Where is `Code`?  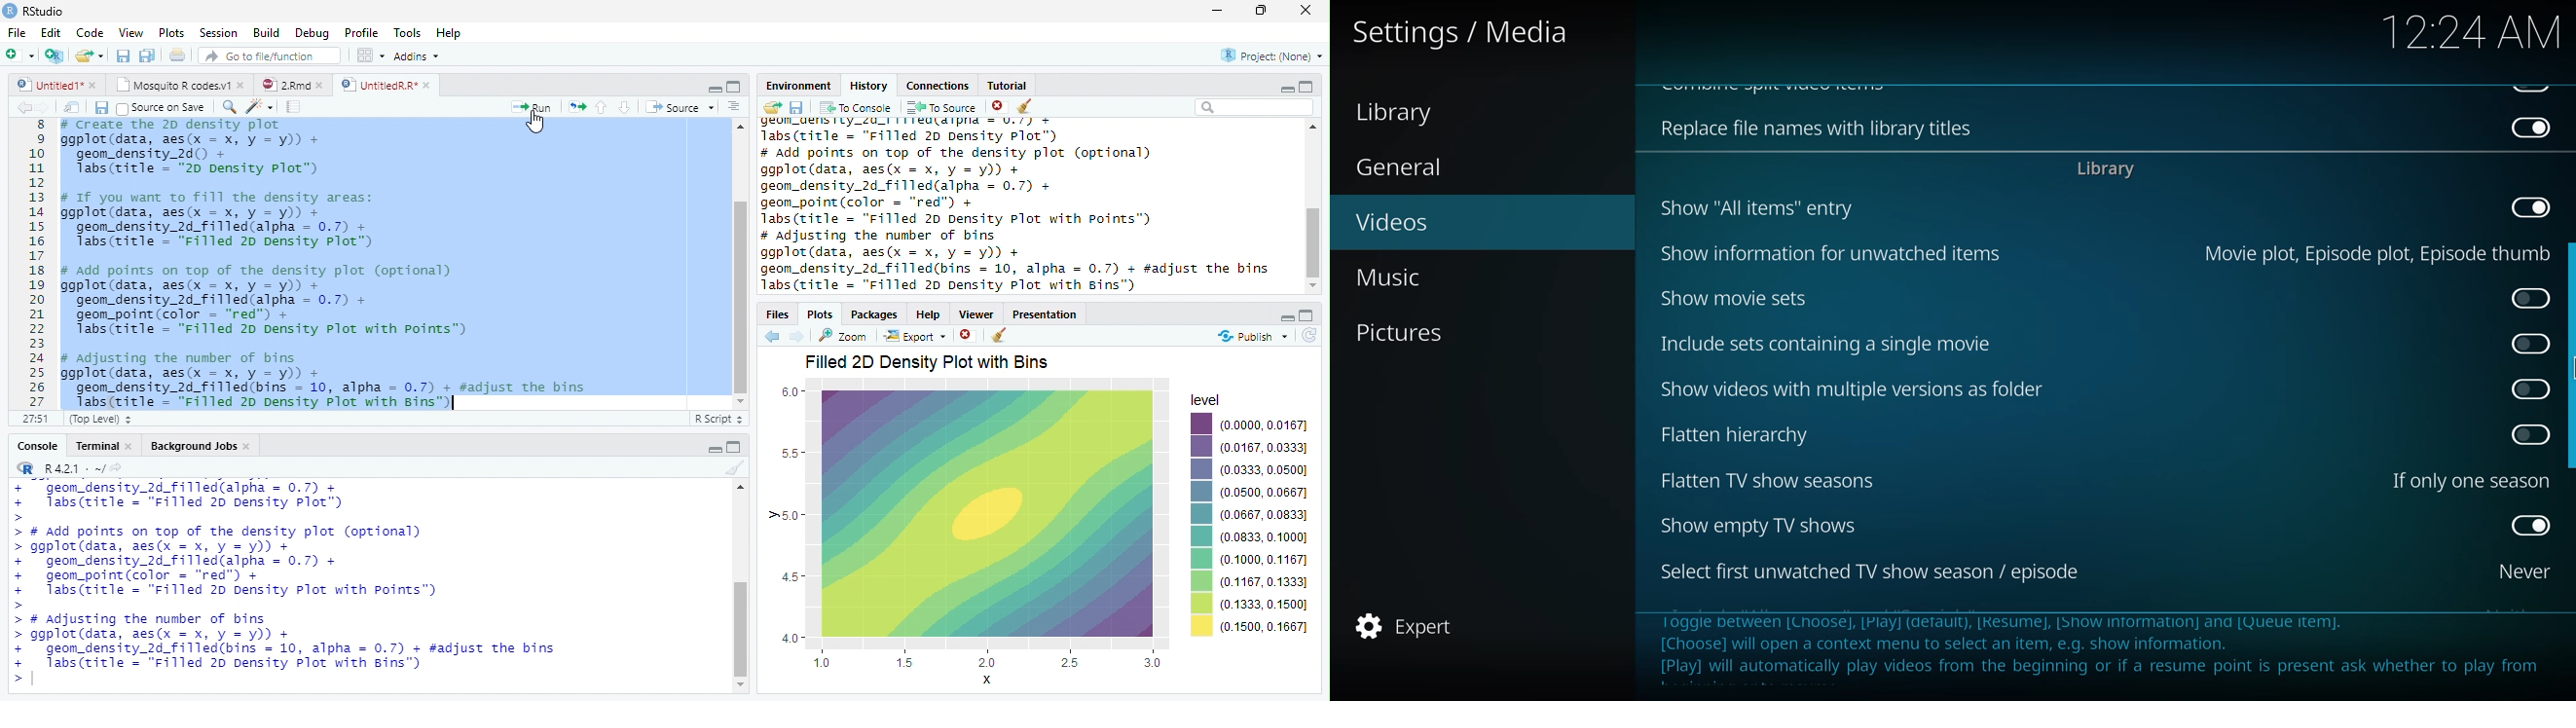
Code is located at coordinates (92, 34).